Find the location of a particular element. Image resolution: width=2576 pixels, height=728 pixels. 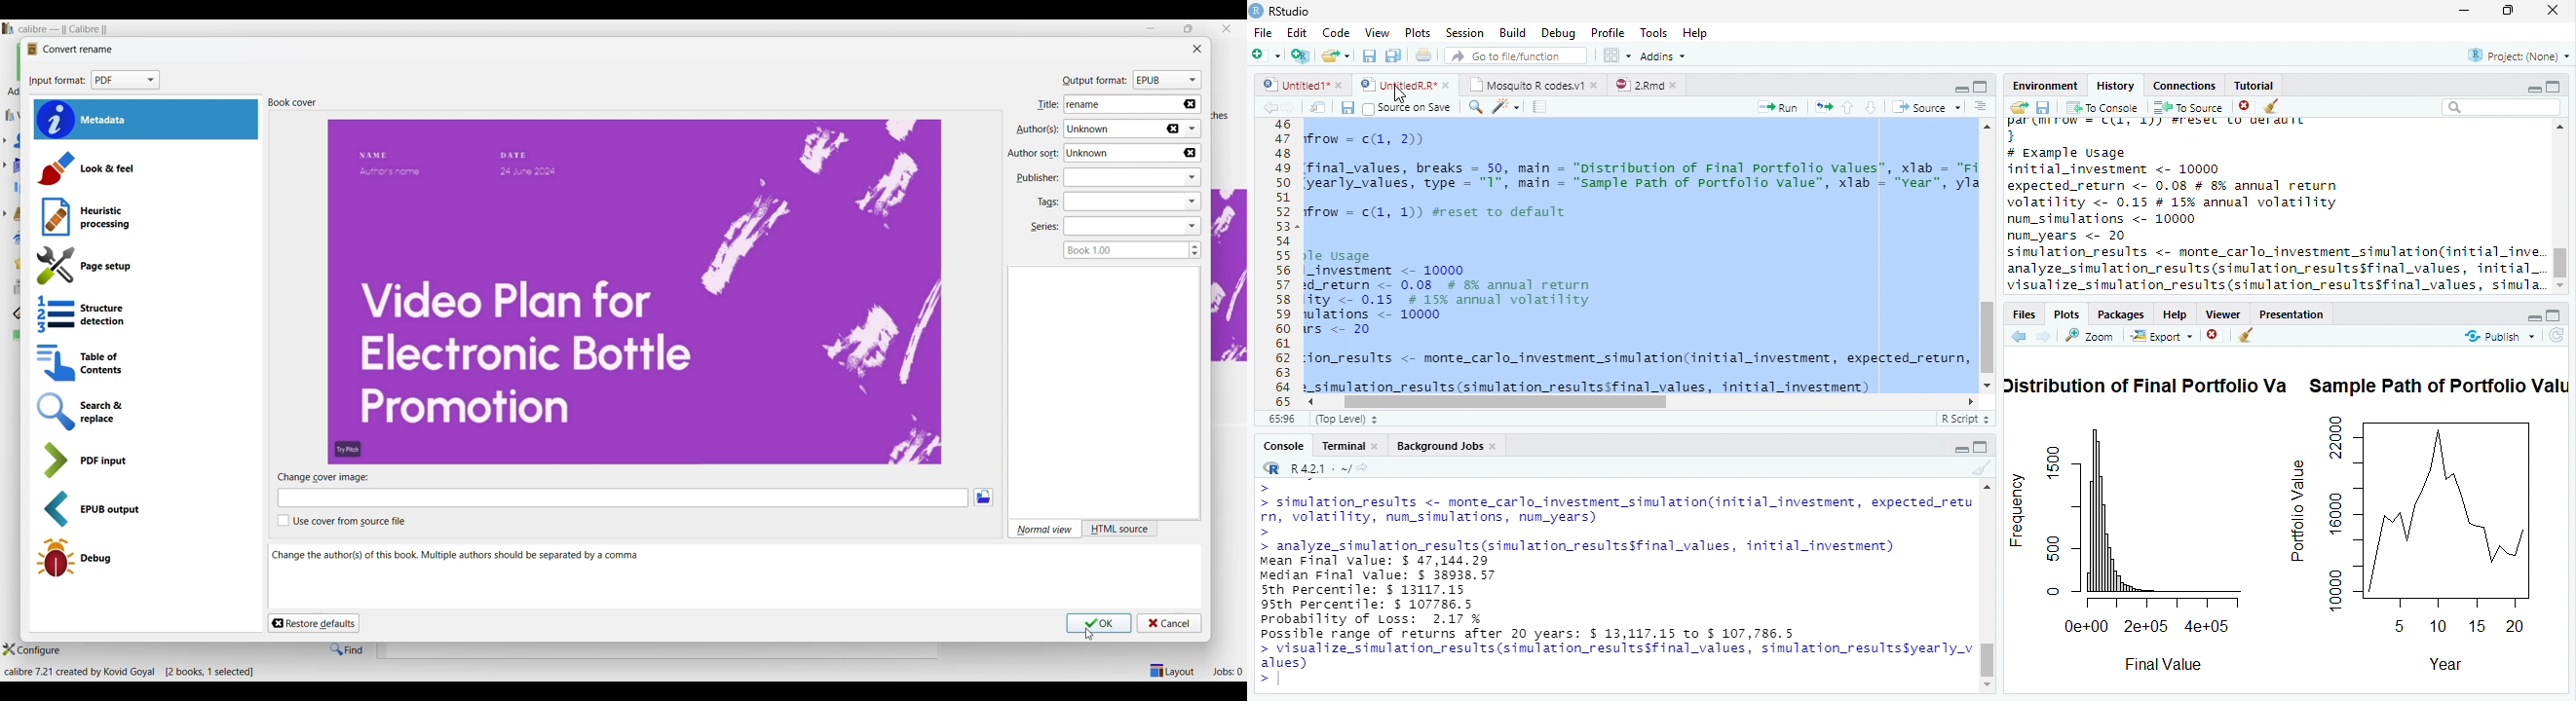

Full Height is located at coordinates (1984, 446).